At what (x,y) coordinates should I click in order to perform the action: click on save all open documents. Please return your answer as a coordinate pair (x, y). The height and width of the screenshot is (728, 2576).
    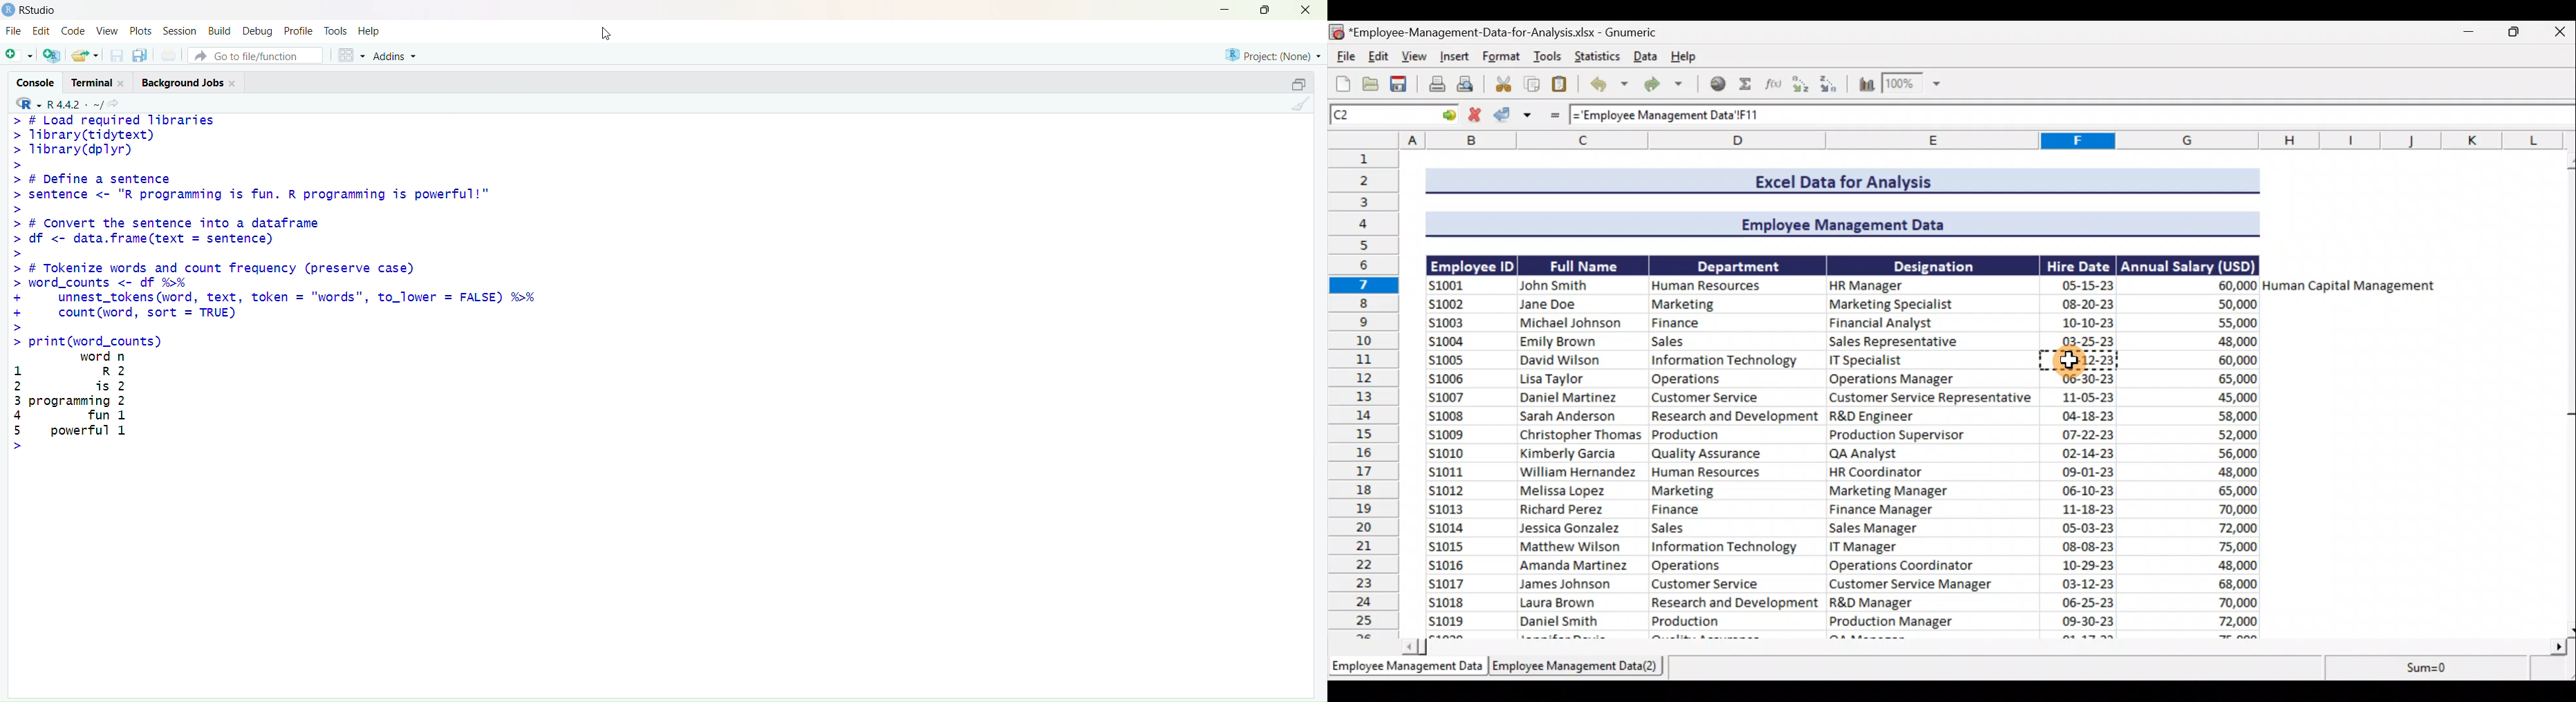
    Looking at the image, I should click on (142, 55).